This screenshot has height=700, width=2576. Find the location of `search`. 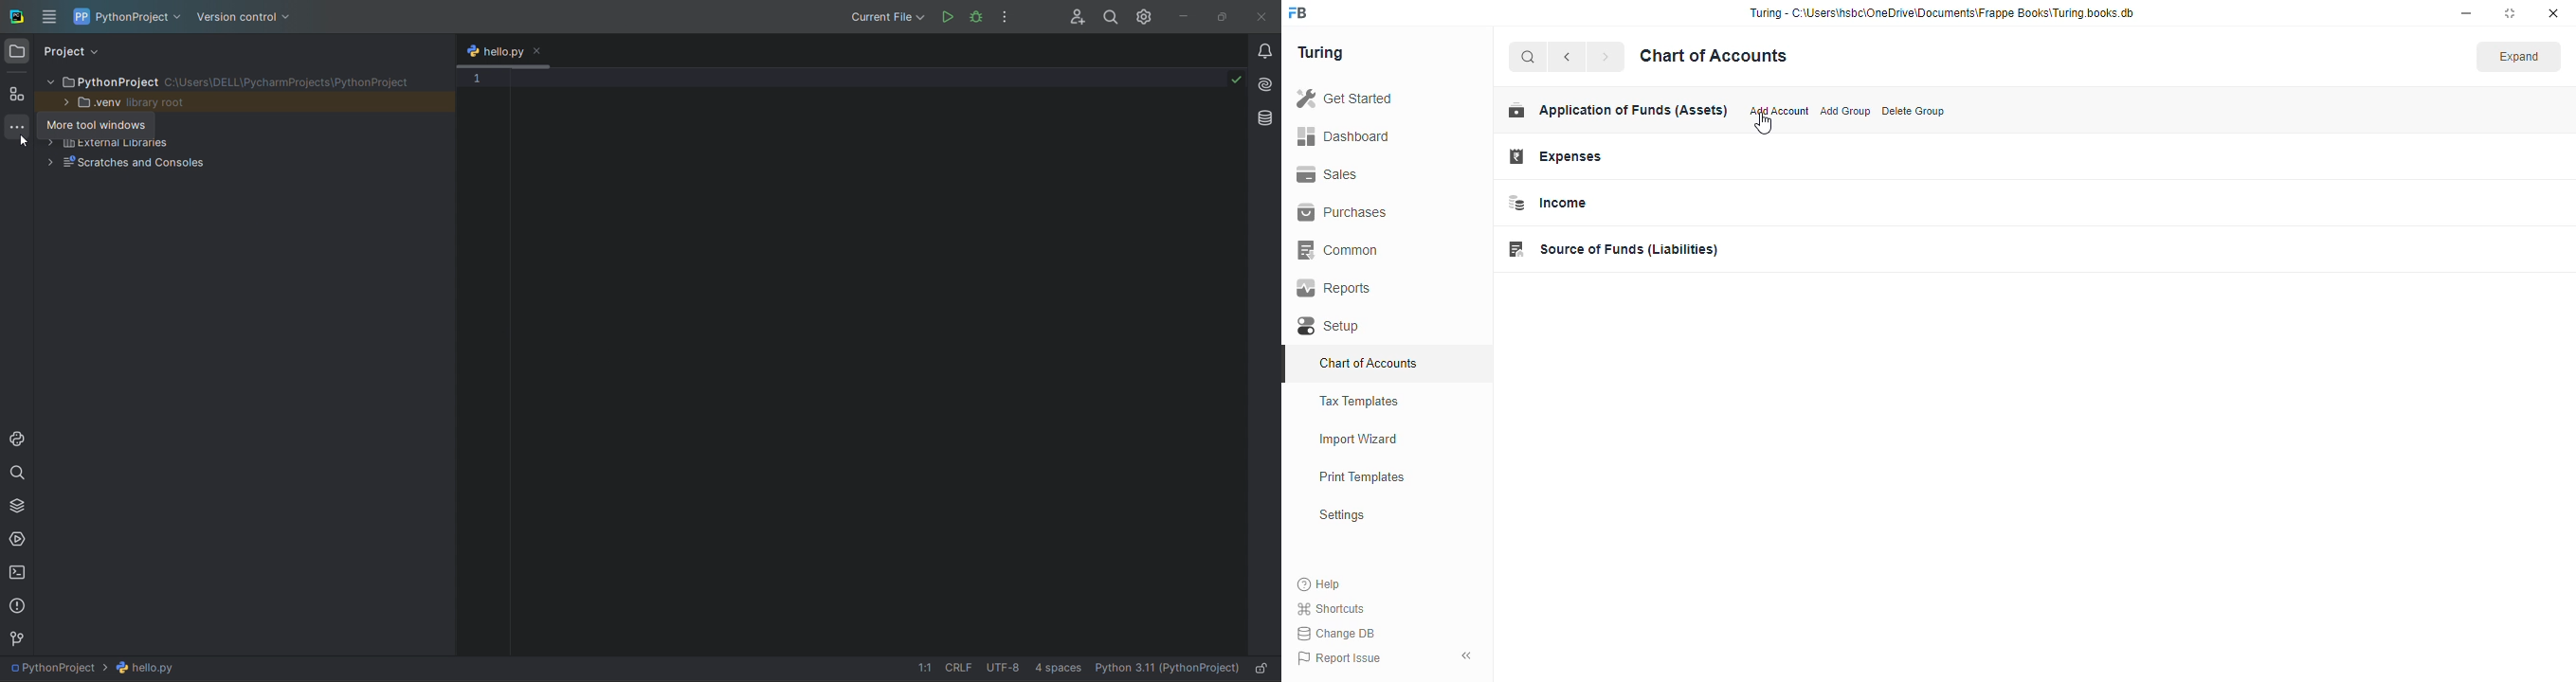

search is located at coordinates (1529, 57).